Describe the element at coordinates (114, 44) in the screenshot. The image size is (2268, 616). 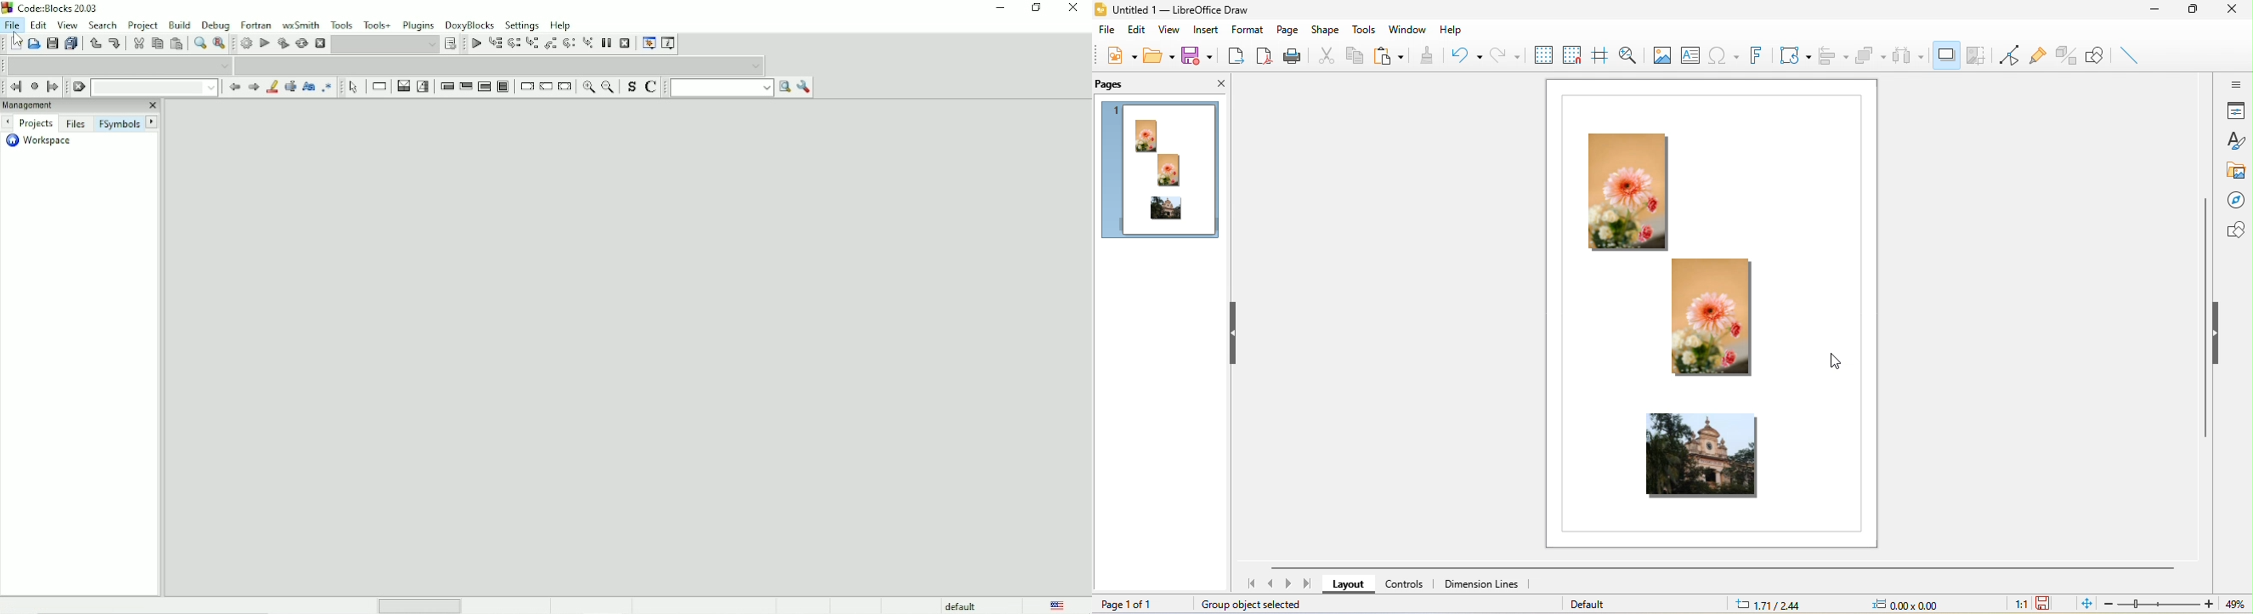
I see `Redo` at that location.